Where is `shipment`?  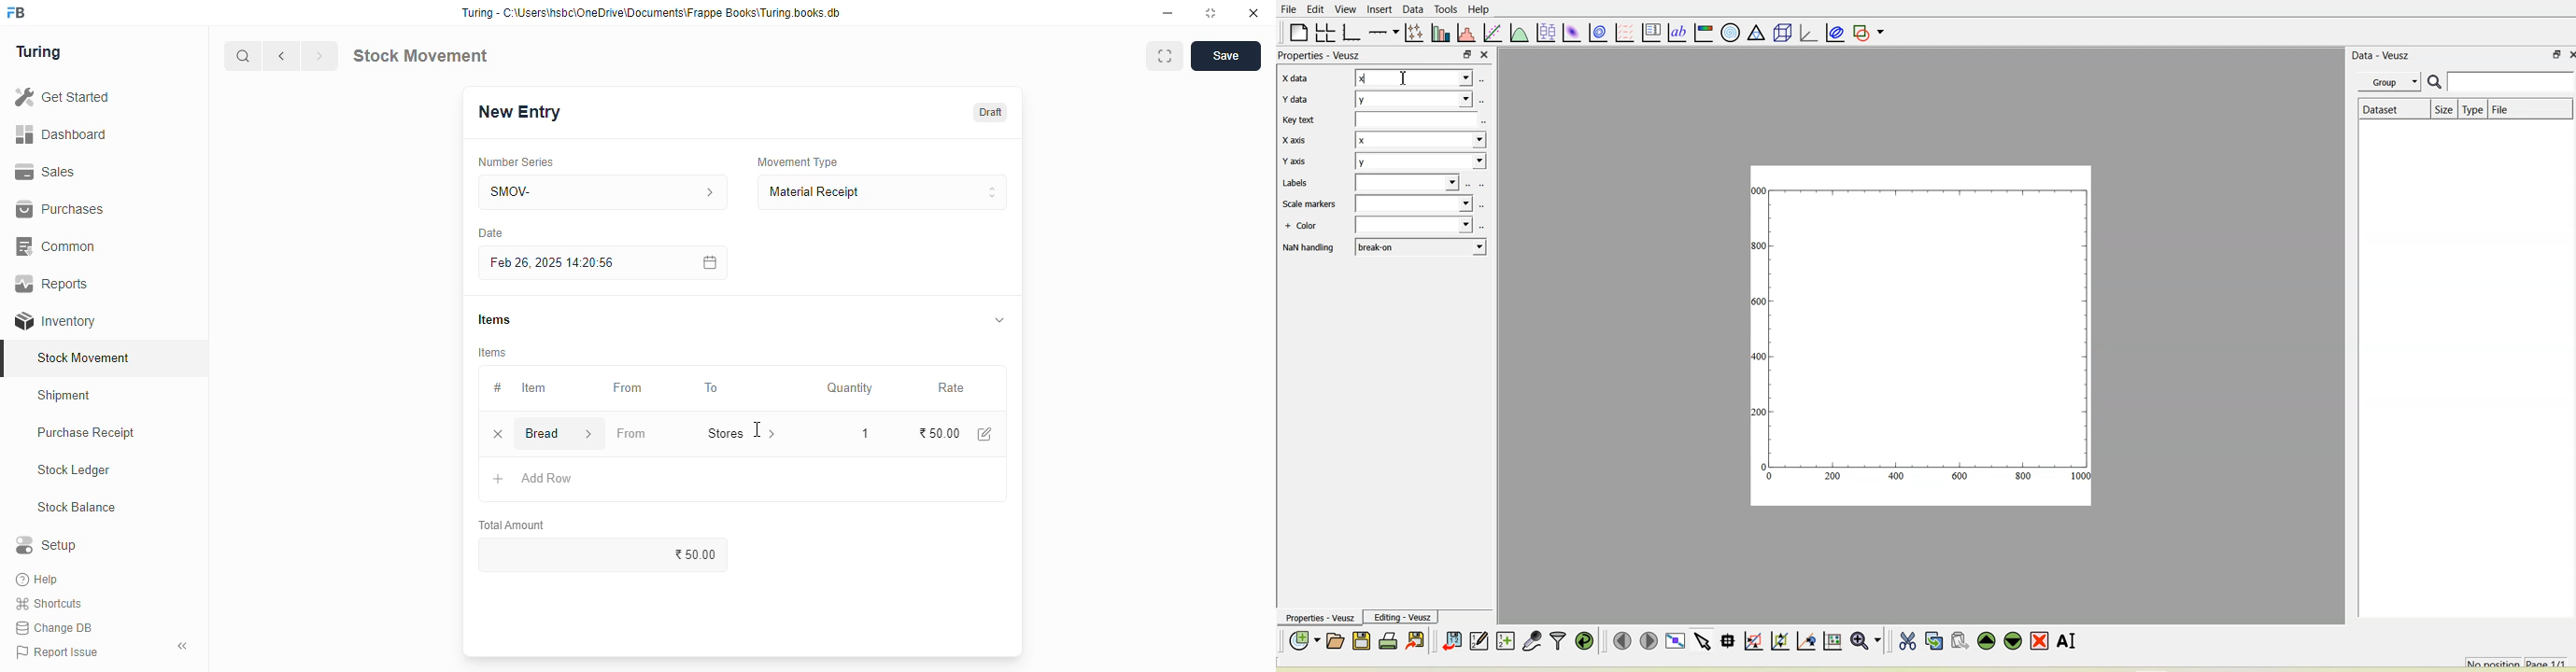
shipment is located at coordinates (64, 396).